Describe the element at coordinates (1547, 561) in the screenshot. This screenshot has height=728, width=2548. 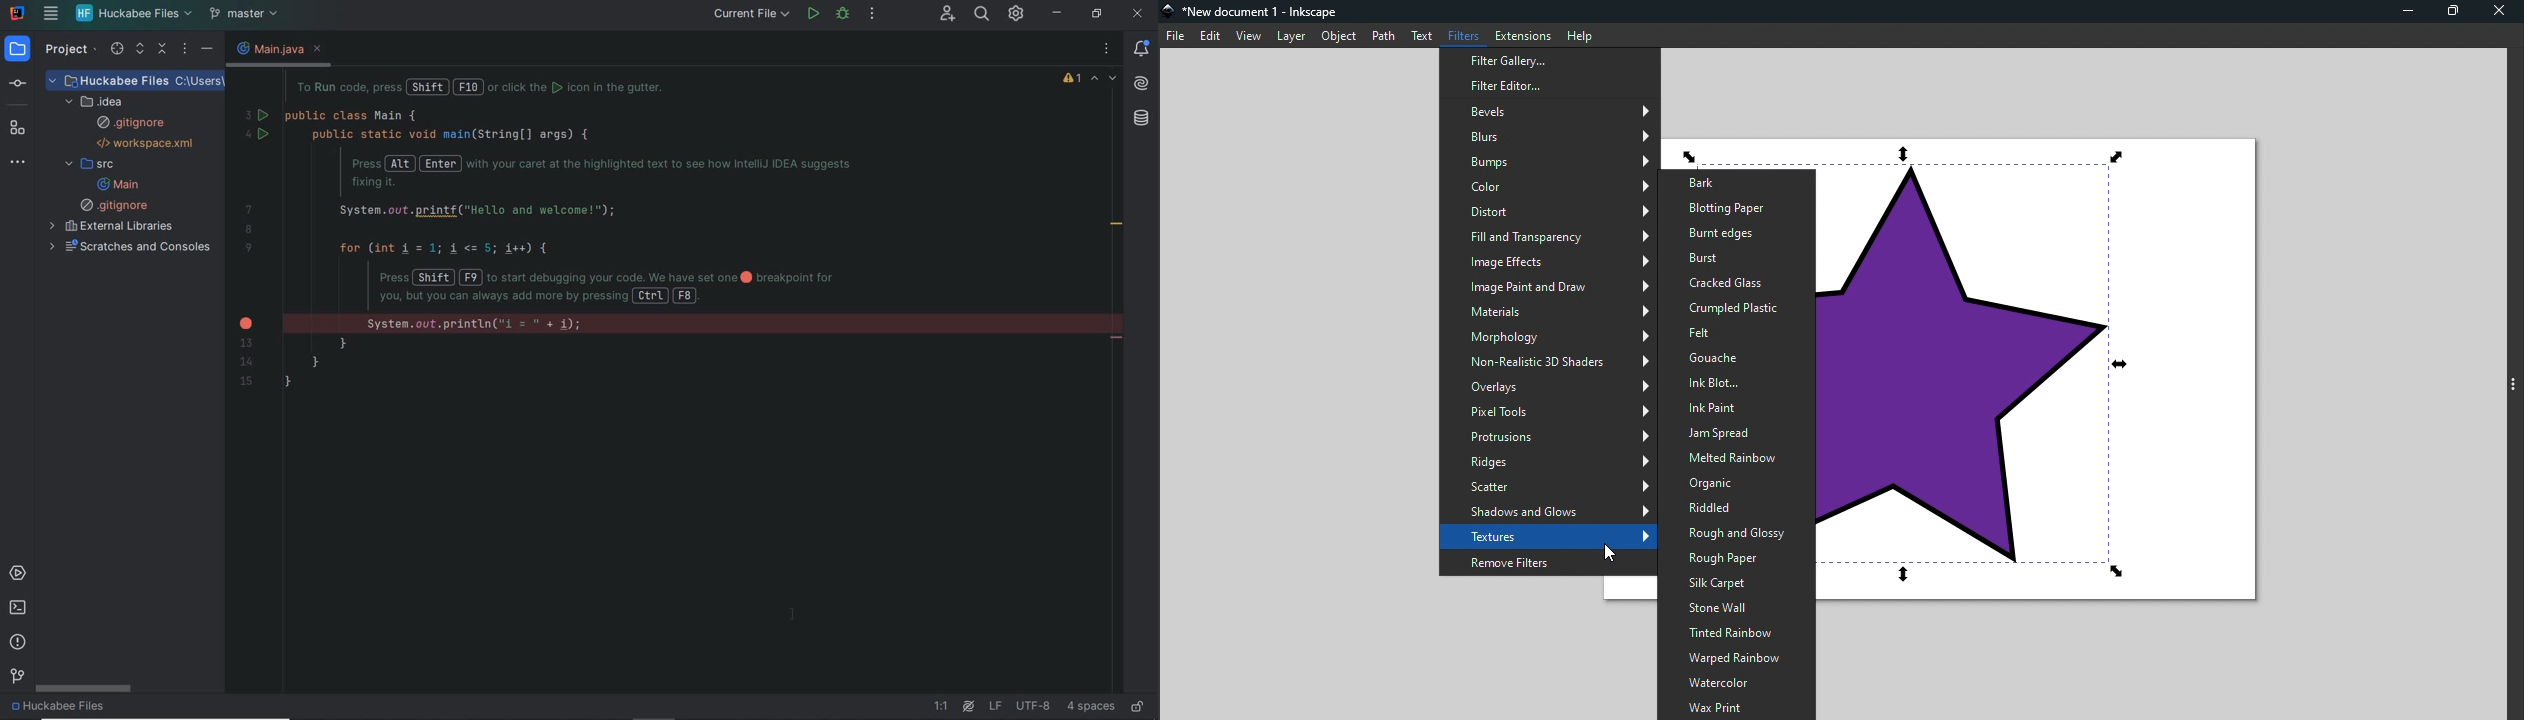
I see `Remove filters` at that location.